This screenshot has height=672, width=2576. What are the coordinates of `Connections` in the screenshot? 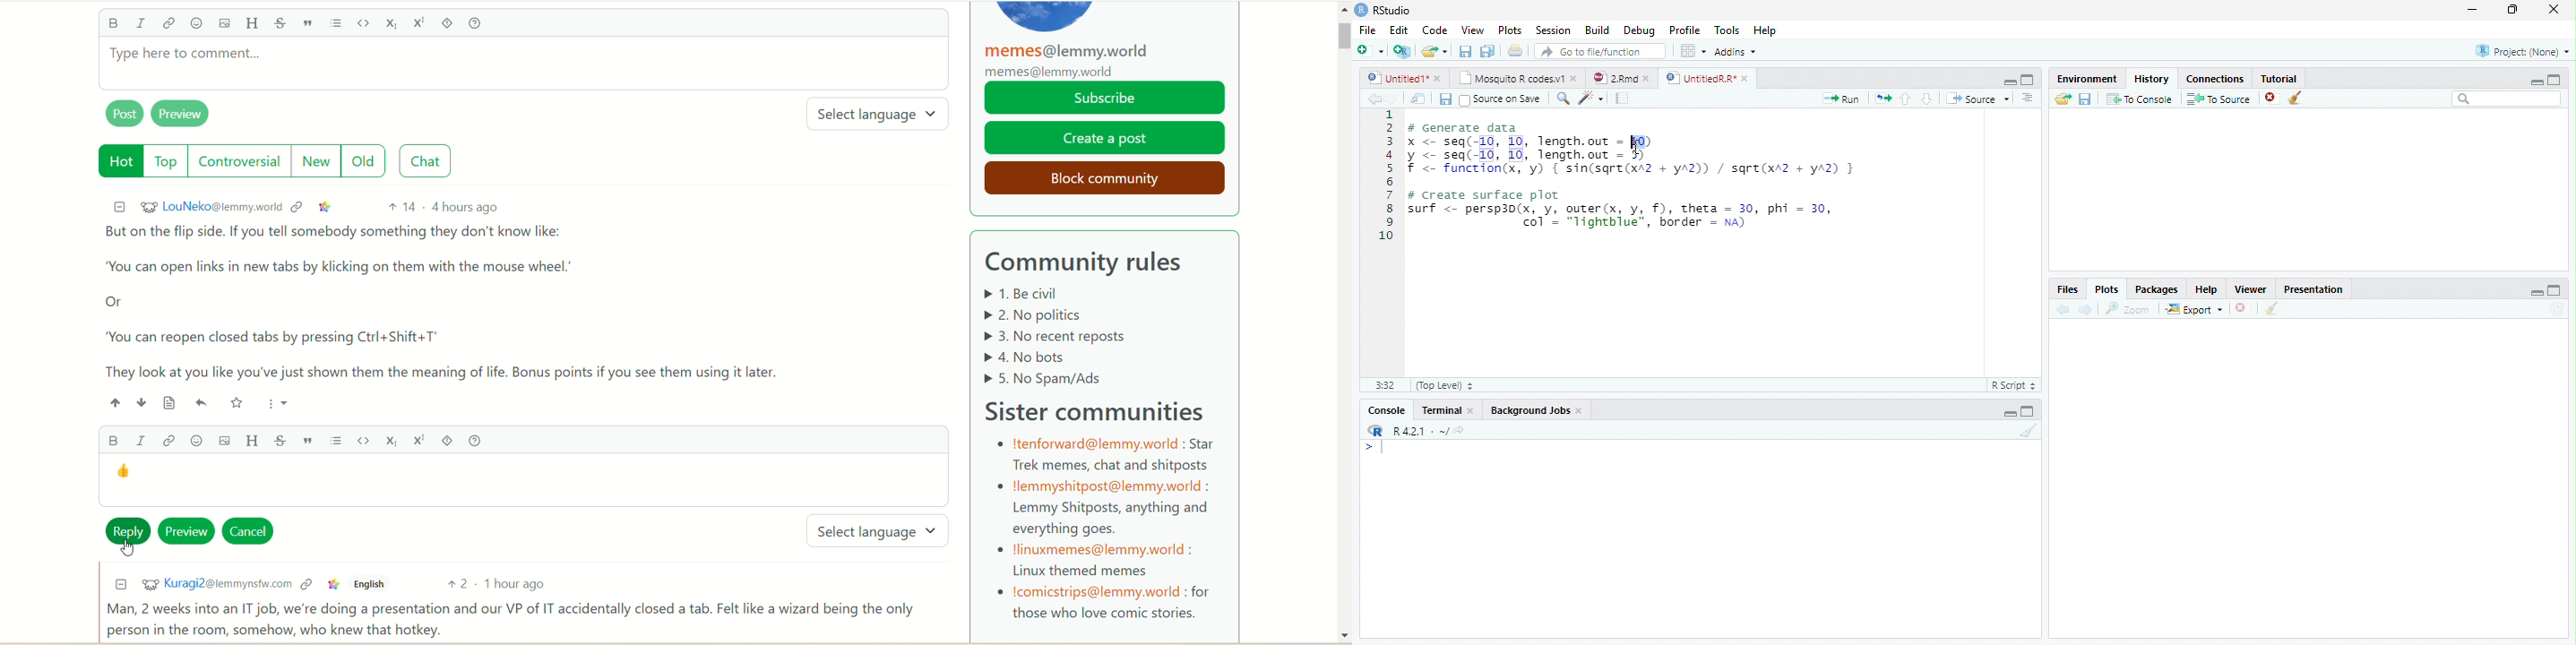 It's located at (2215, 78).